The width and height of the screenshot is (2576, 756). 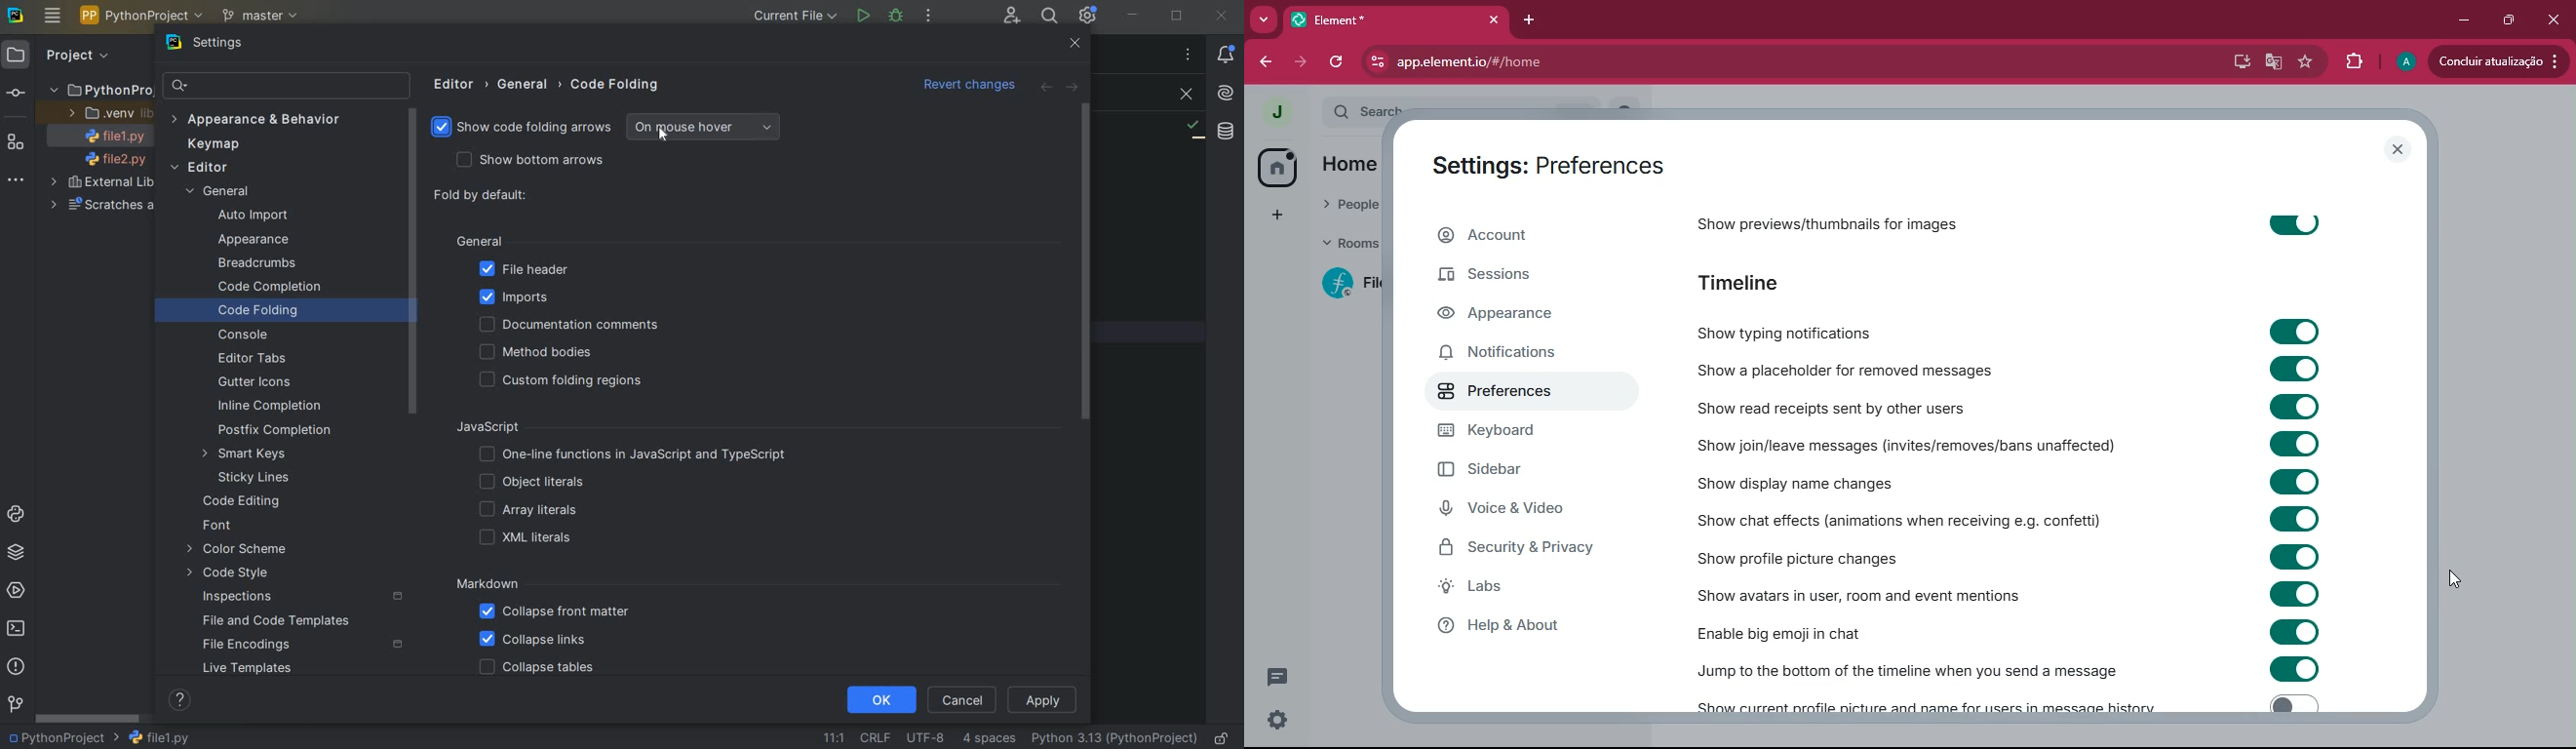 What do you see at coordinates (1011, 15) in the screenshot?
I see `CODE WITH ME` at bounding box center [1011, 15].